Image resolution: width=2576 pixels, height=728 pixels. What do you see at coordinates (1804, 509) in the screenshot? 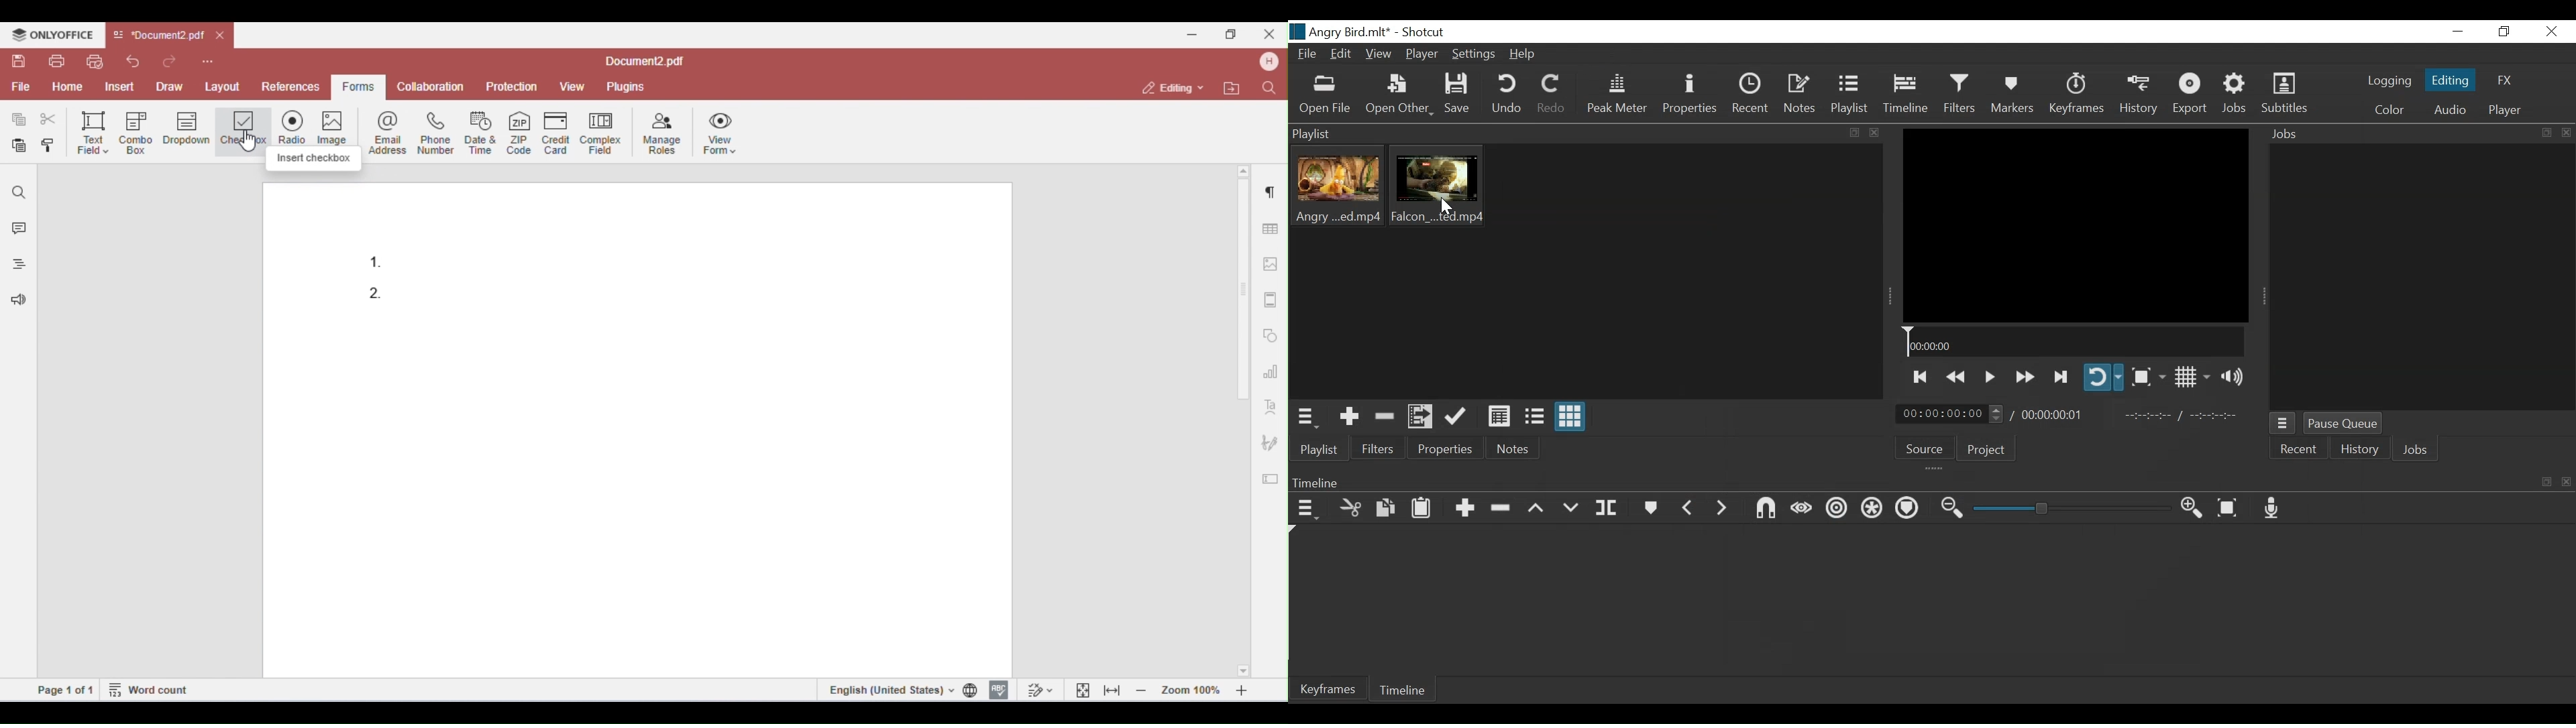
I see `Scrub while dragging` at bounding box center [1804, 509].